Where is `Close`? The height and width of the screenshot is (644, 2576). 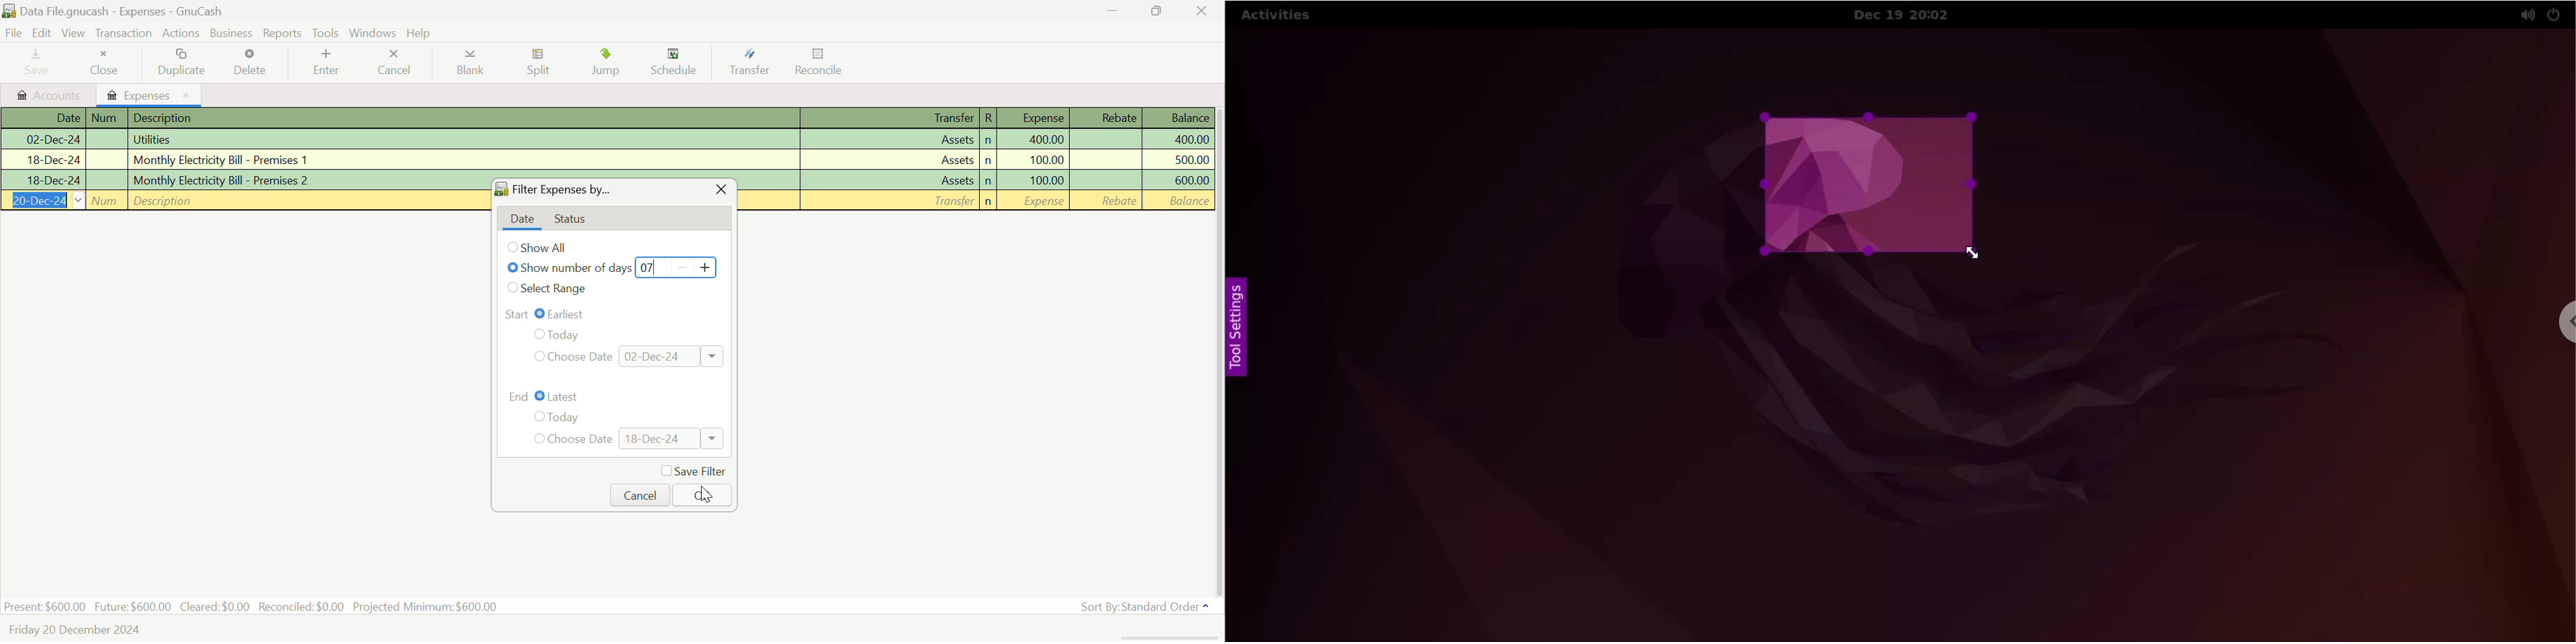
Close is located at coordinates (720, 190).